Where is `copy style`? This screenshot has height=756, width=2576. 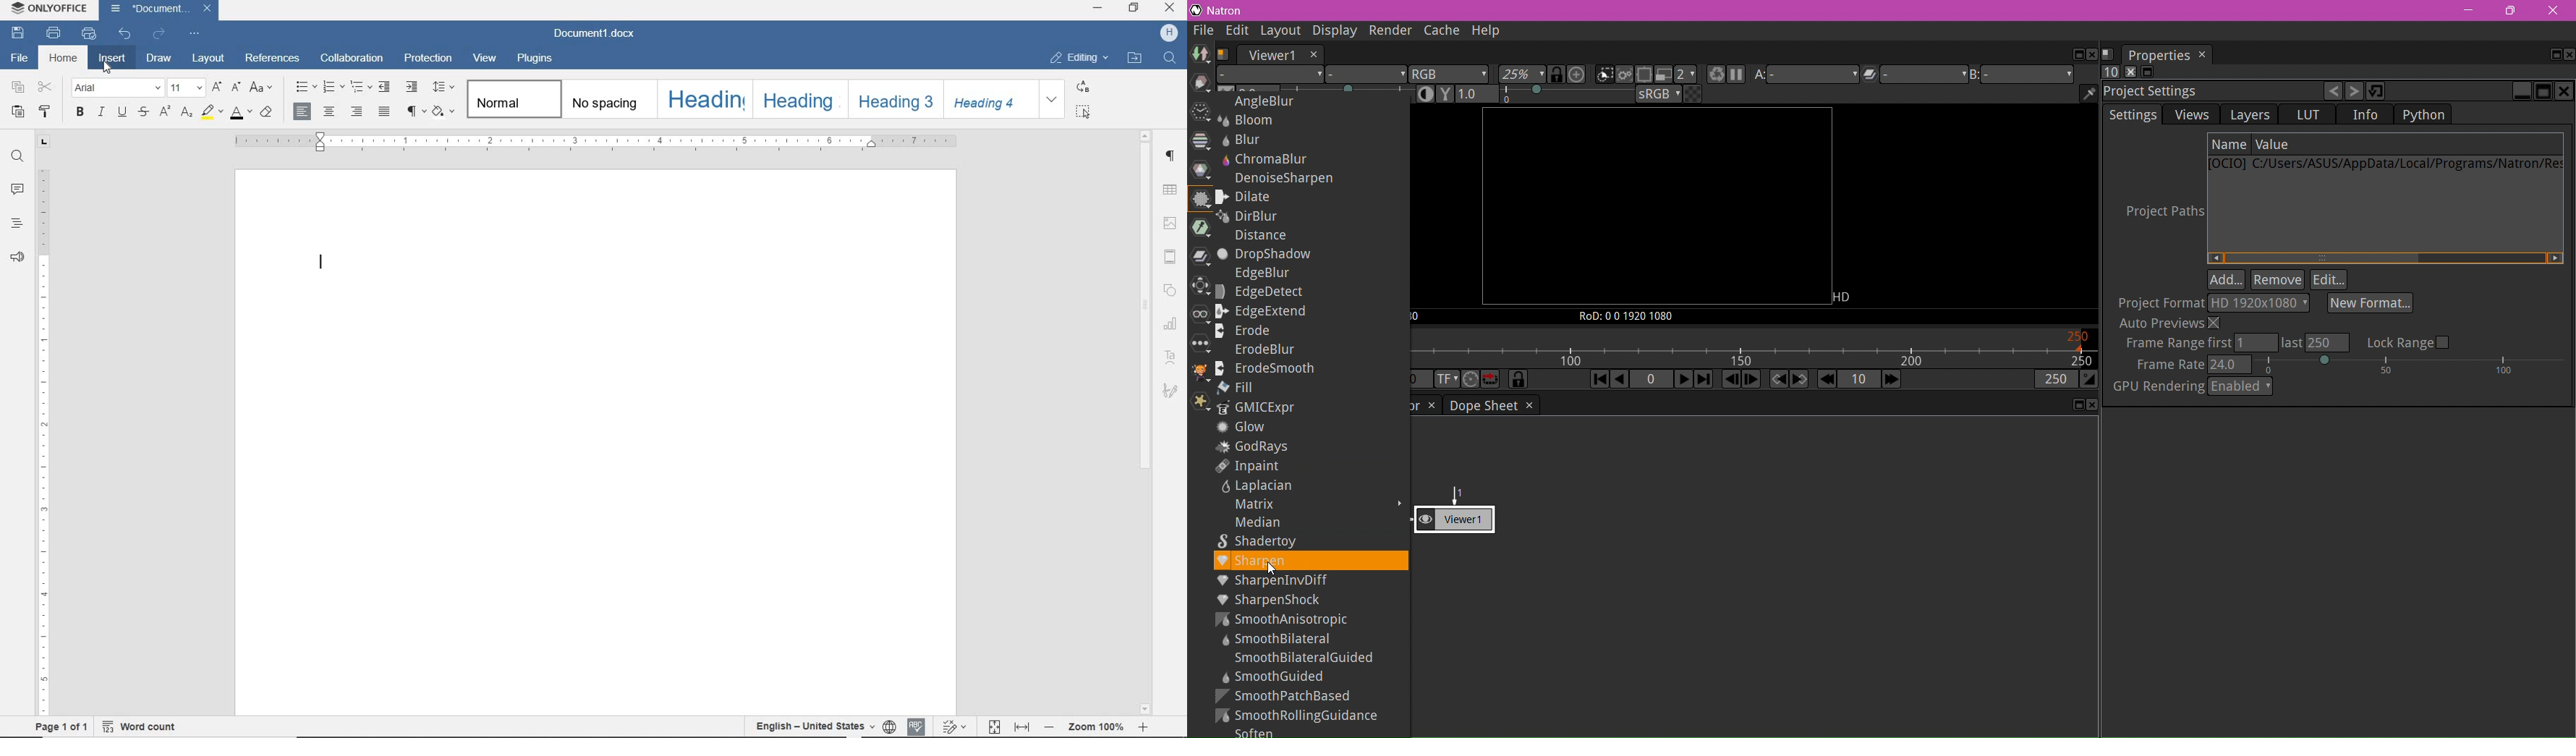
copy style is located at coordinates (46, 112).